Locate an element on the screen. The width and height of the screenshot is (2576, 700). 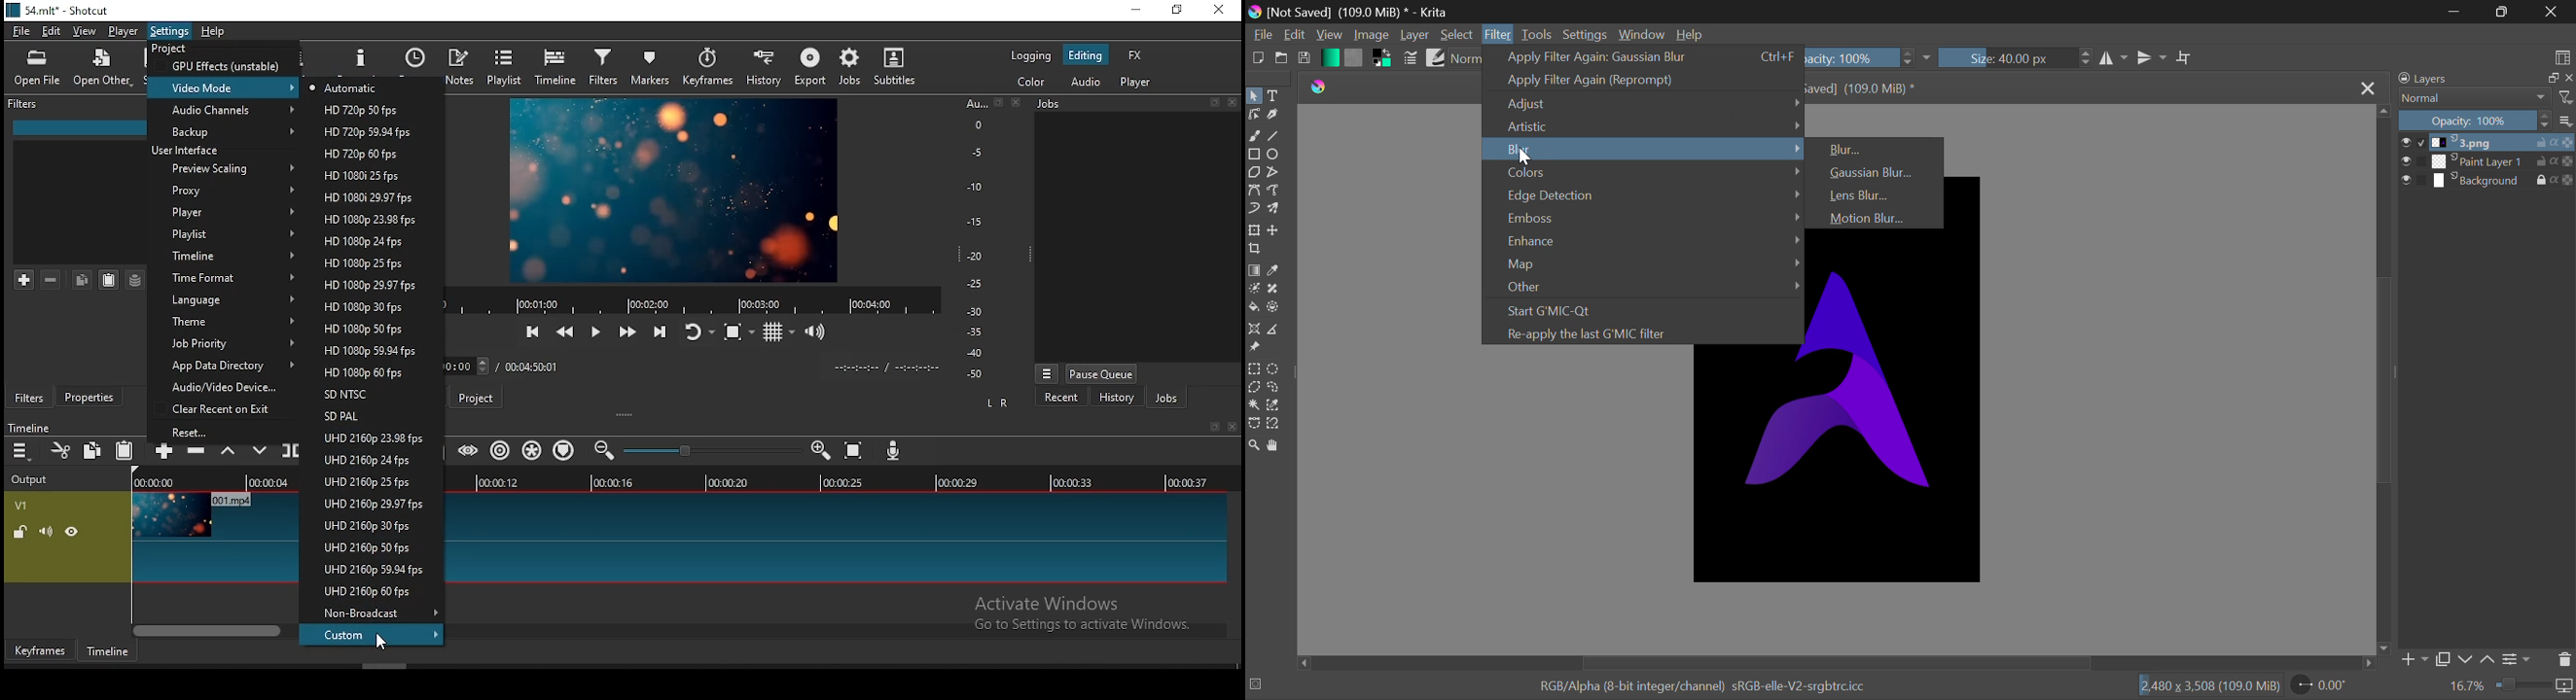
resolution option is located at coordinates (365, 196).